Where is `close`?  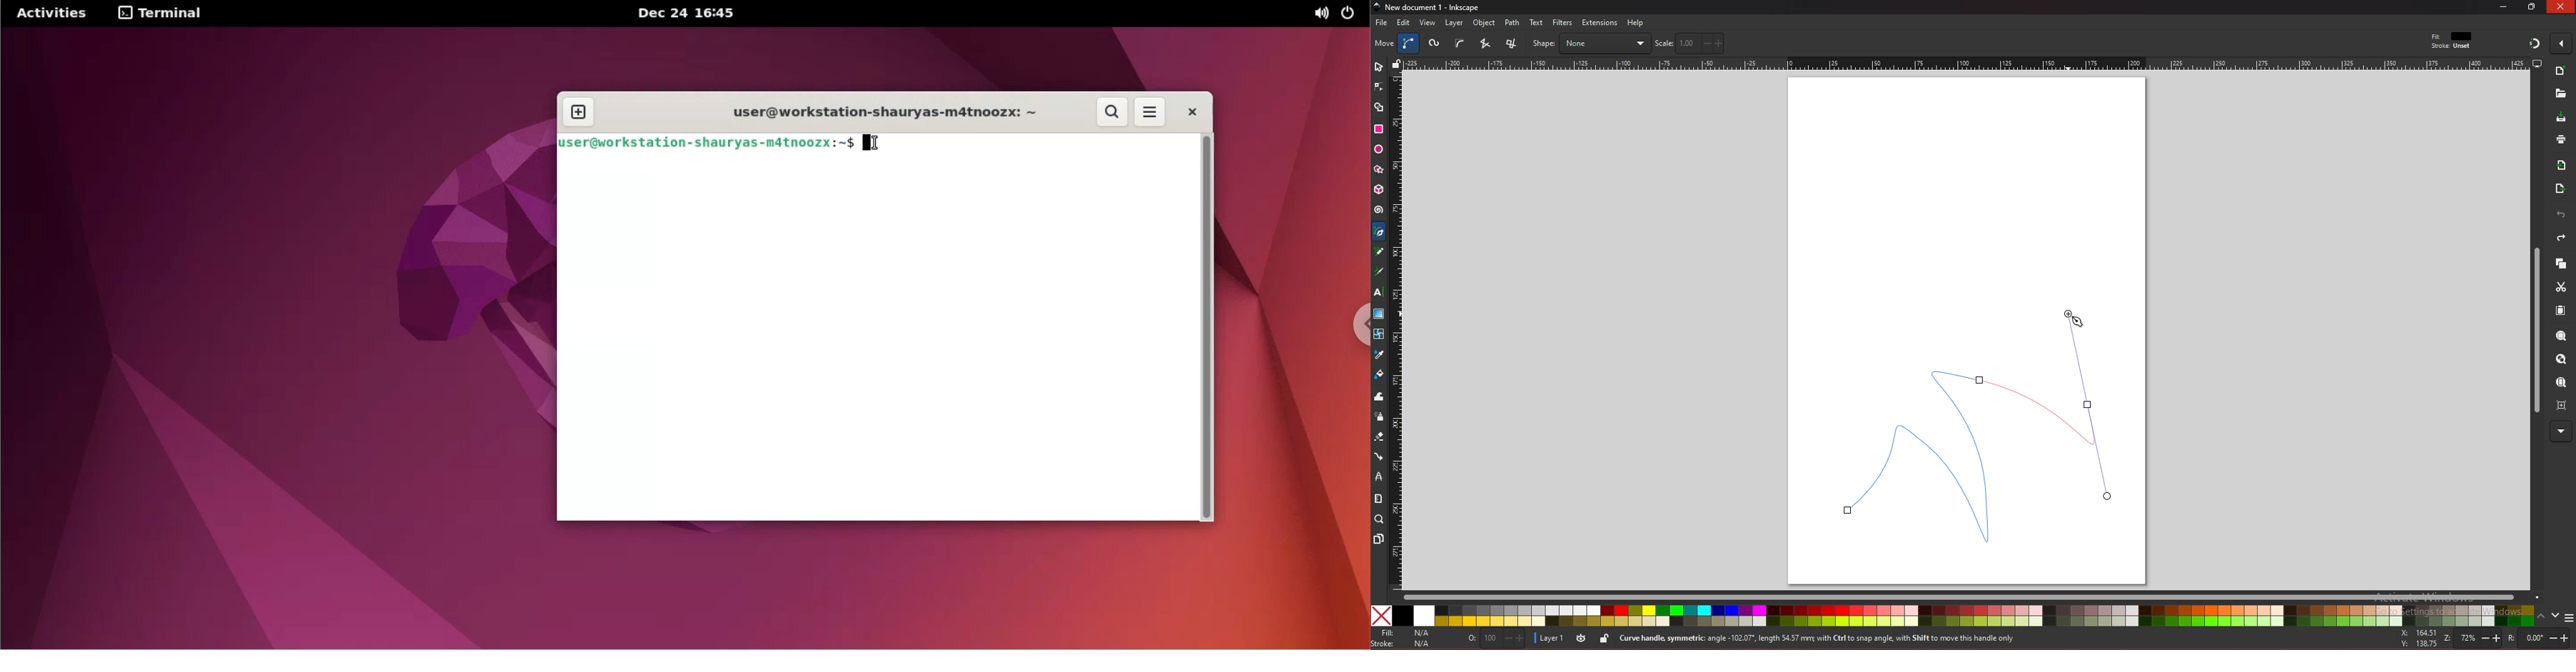
close is located at coordinates (2561, 7).